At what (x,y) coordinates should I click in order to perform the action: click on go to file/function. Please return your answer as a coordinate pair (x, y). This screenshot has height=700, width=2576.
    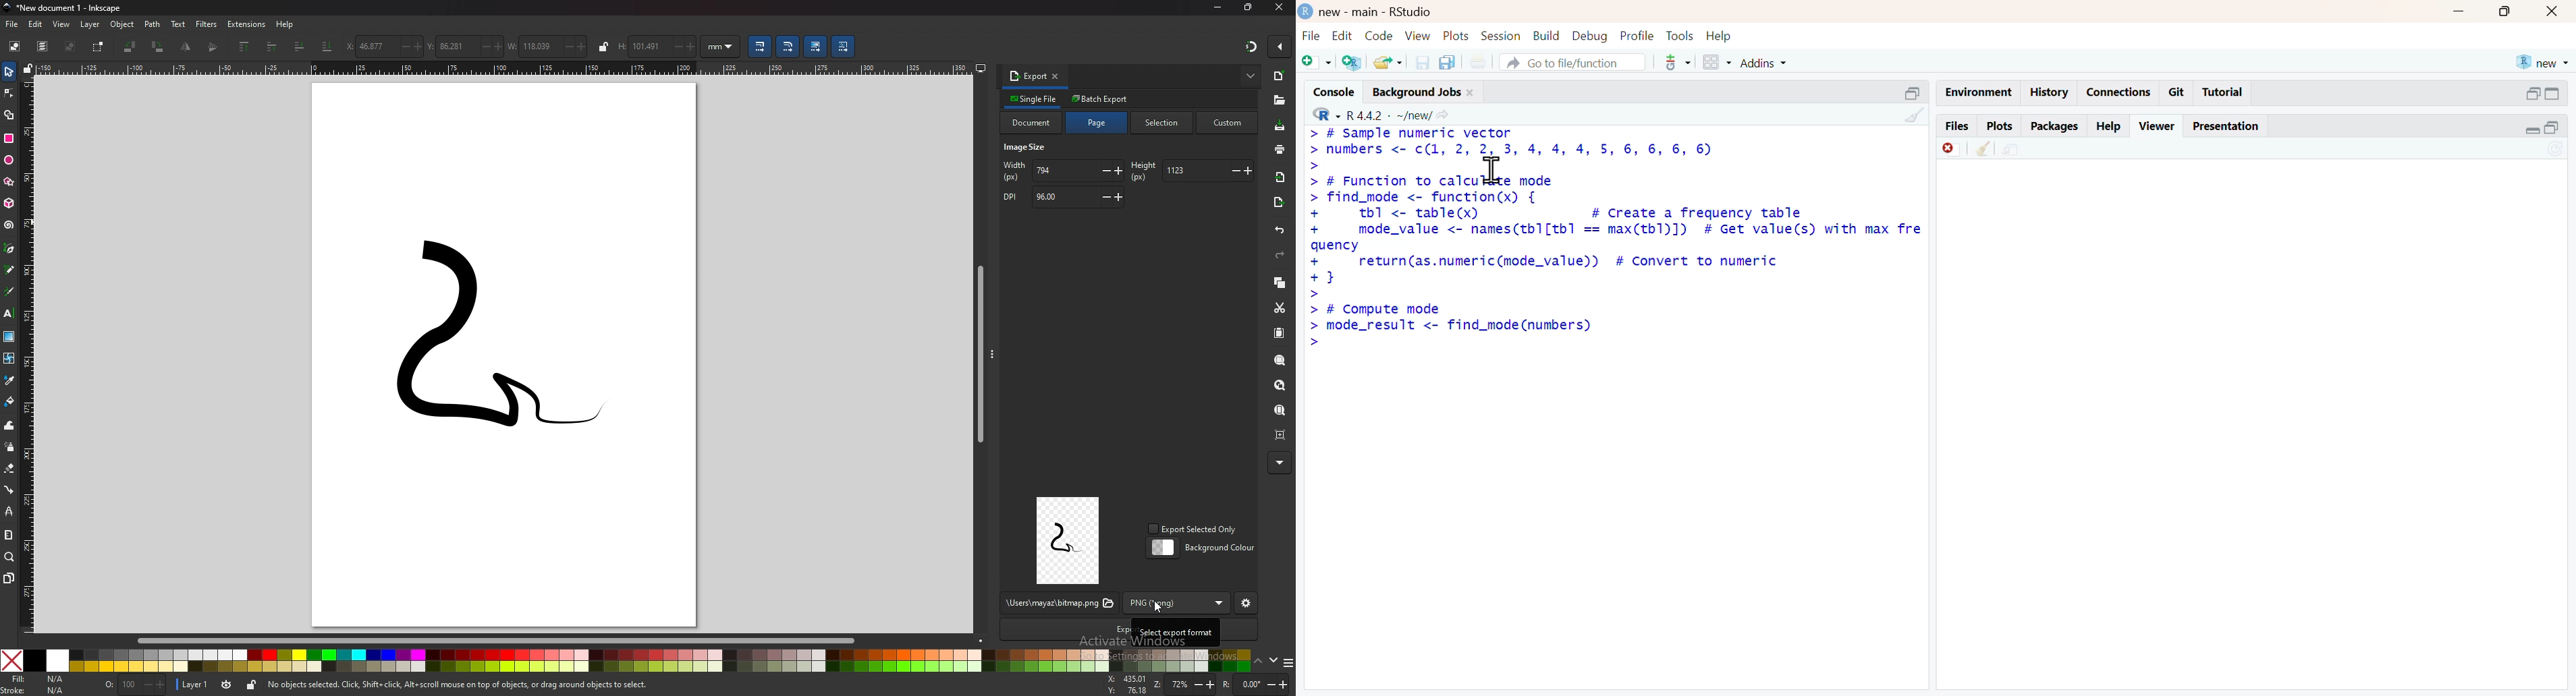
    Looking at the image, I should click on (1574, 61).